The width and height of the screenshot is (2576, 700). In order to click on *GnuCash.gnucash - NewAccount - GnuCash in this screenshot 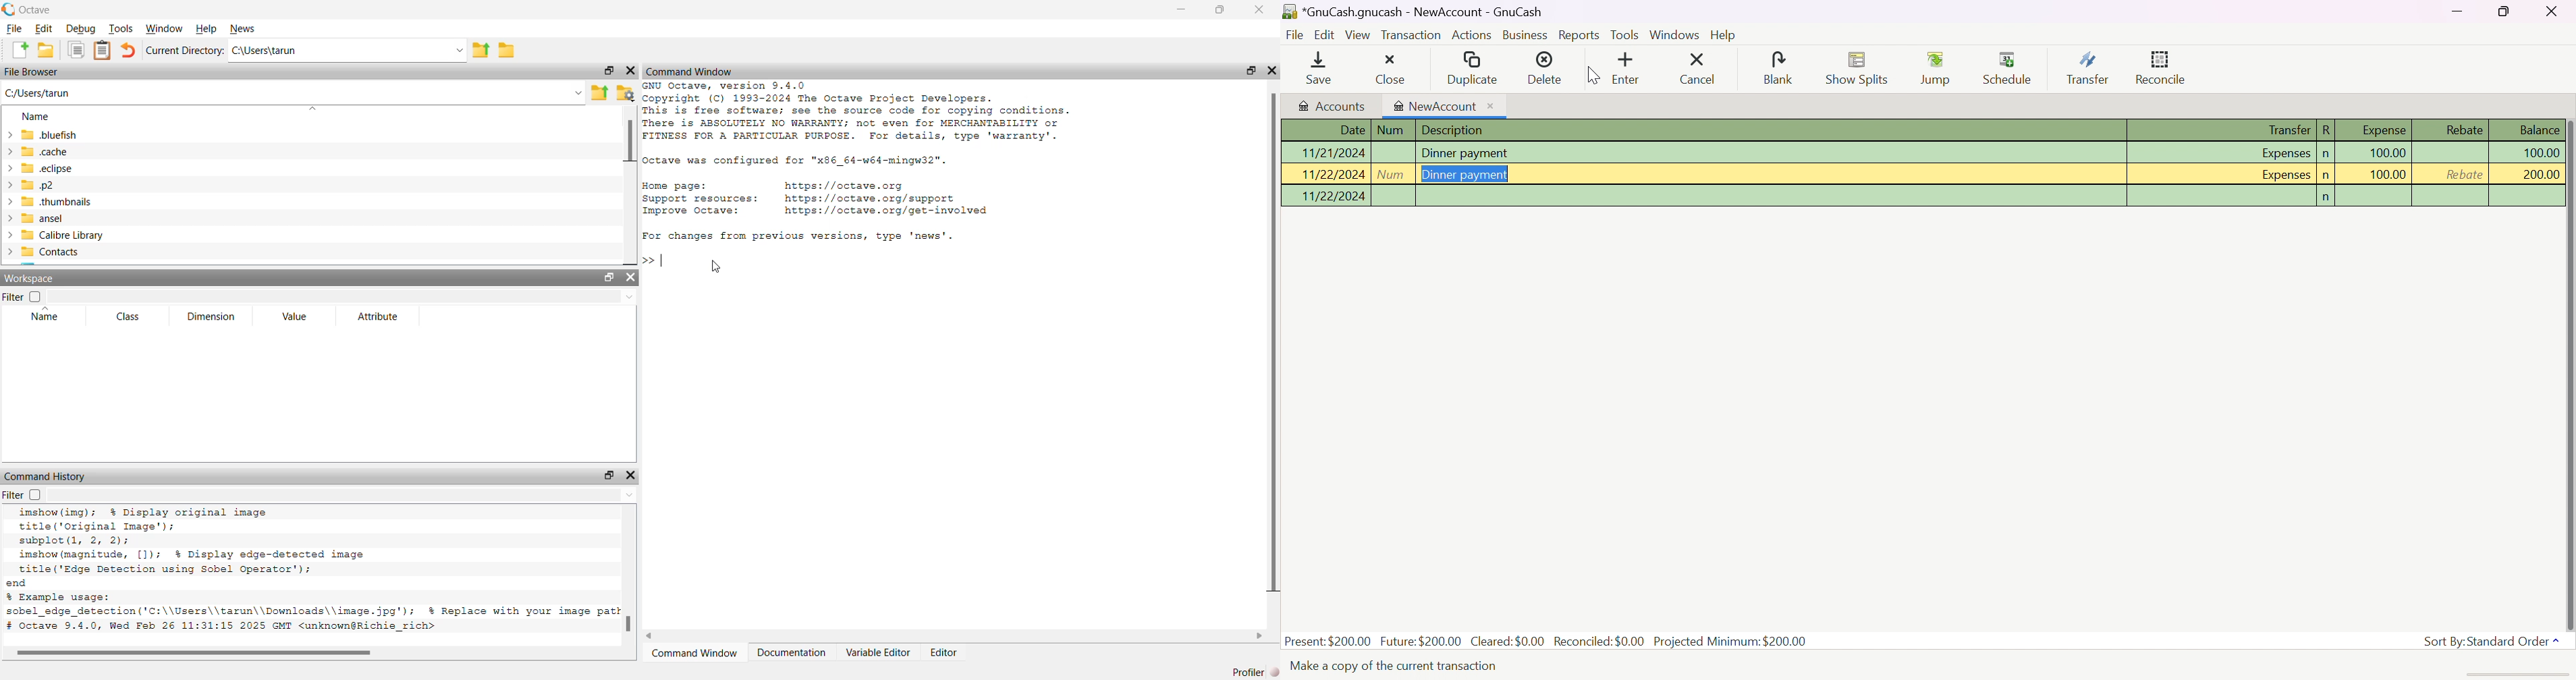, I will do `click(1425, 12)`.